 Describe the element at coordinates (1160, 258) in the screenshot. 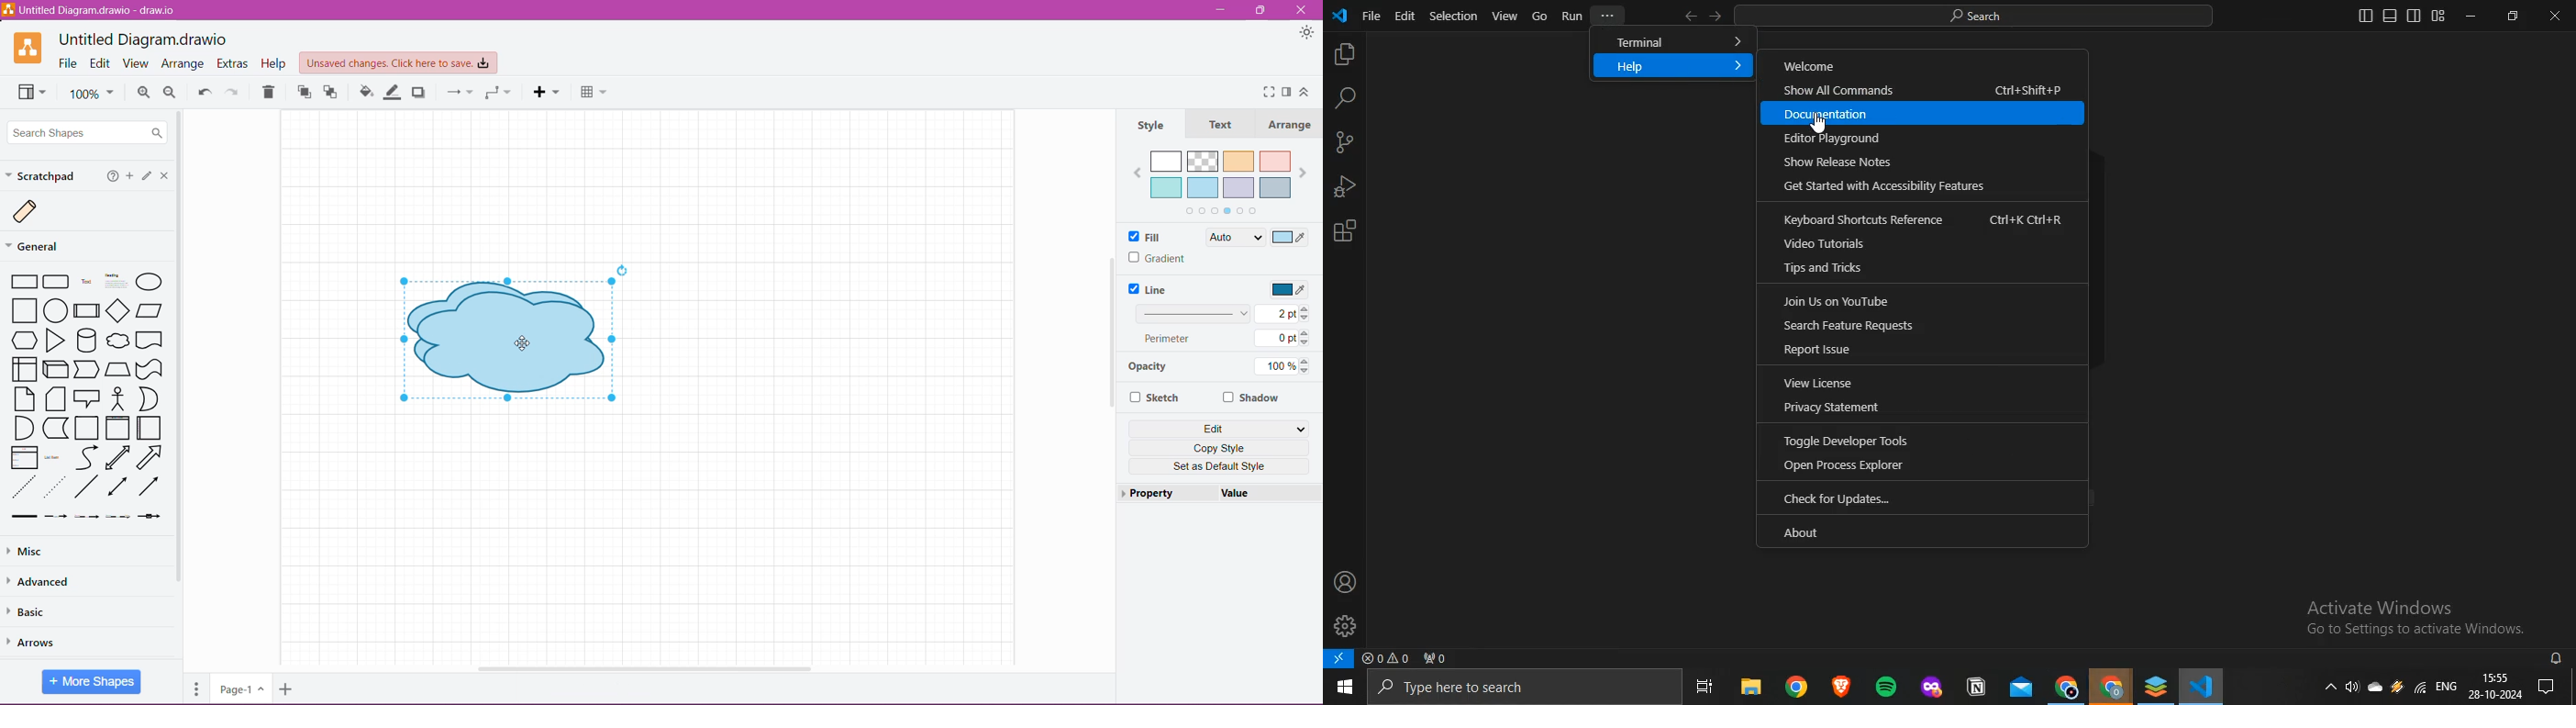

I see `Gradient` at that location.